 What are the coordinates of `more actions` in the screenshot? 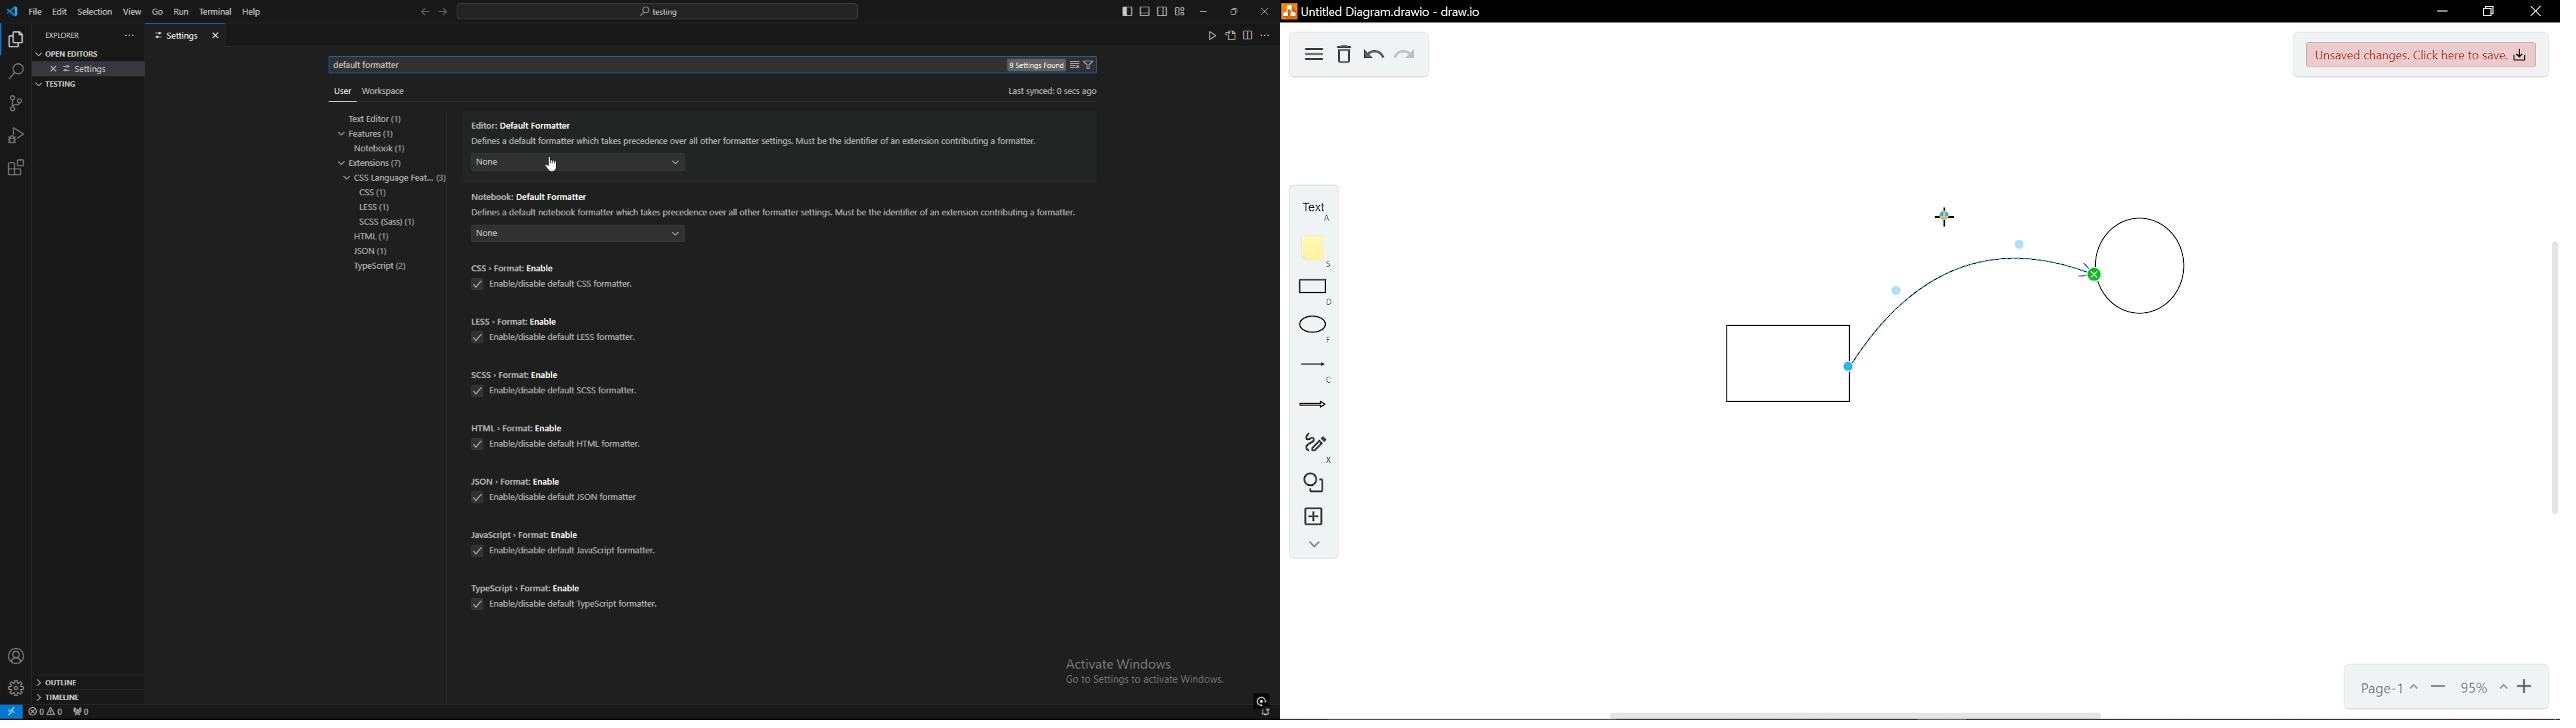 It's located at (127, 36).